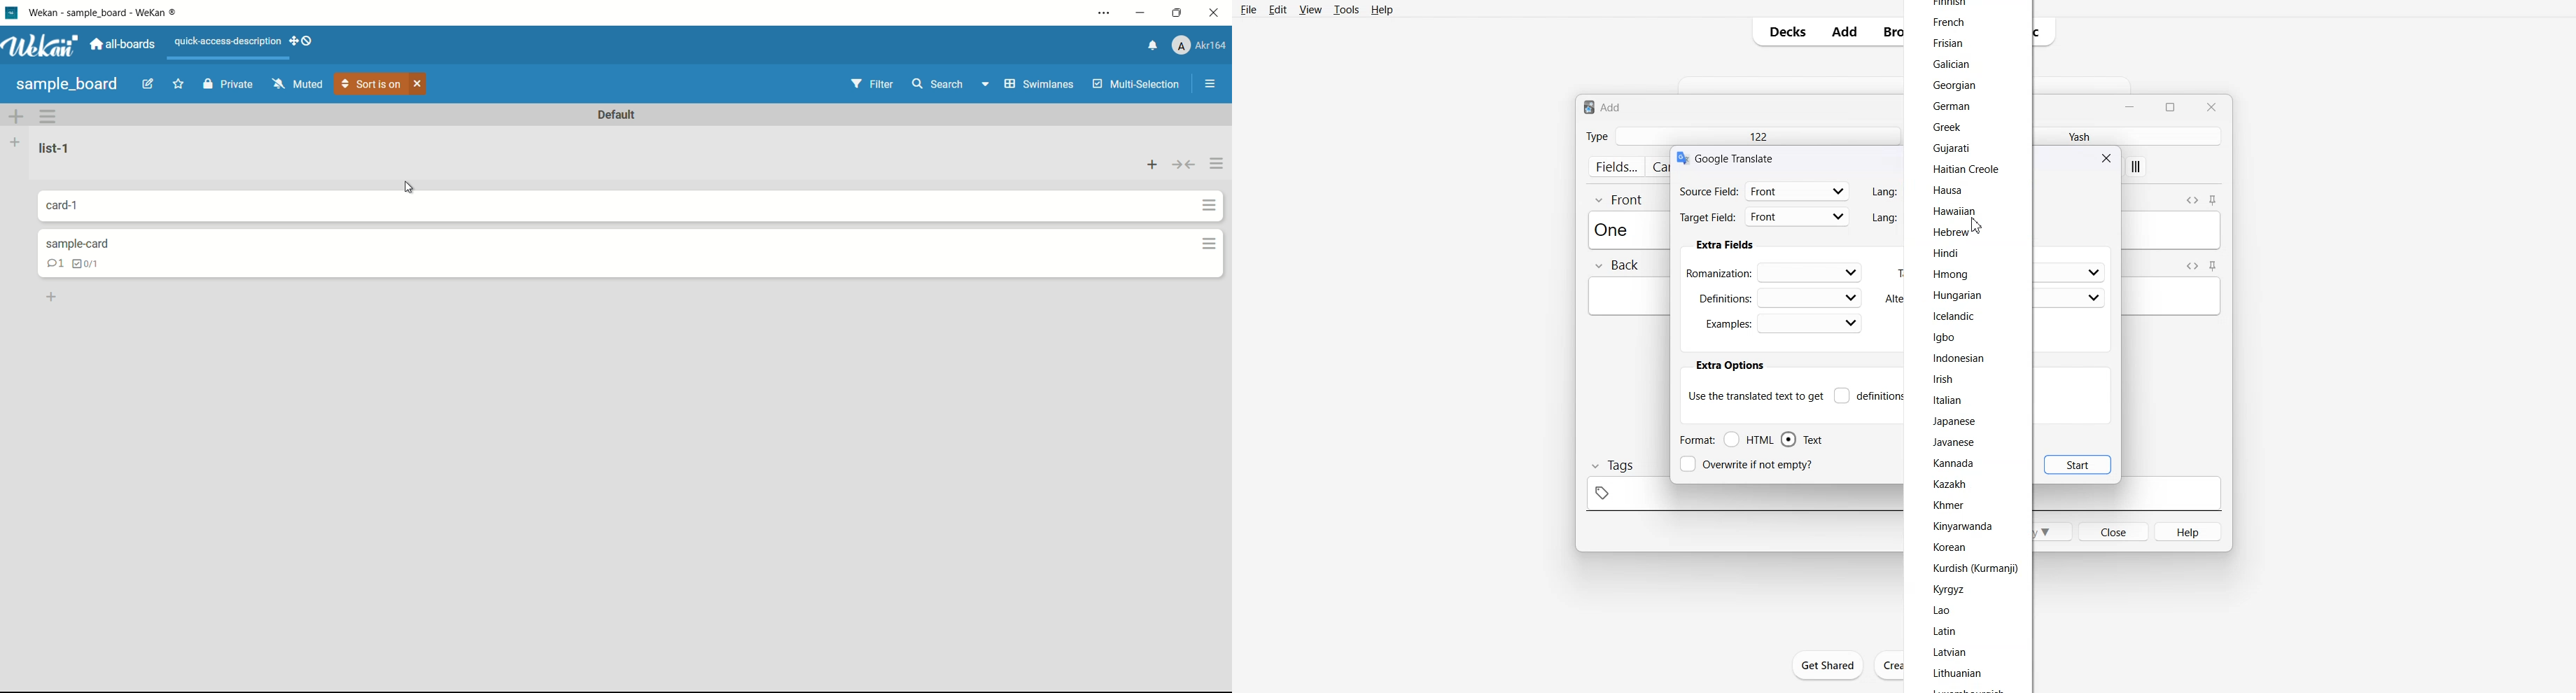  I want to click on 122, so click(1757, 136).